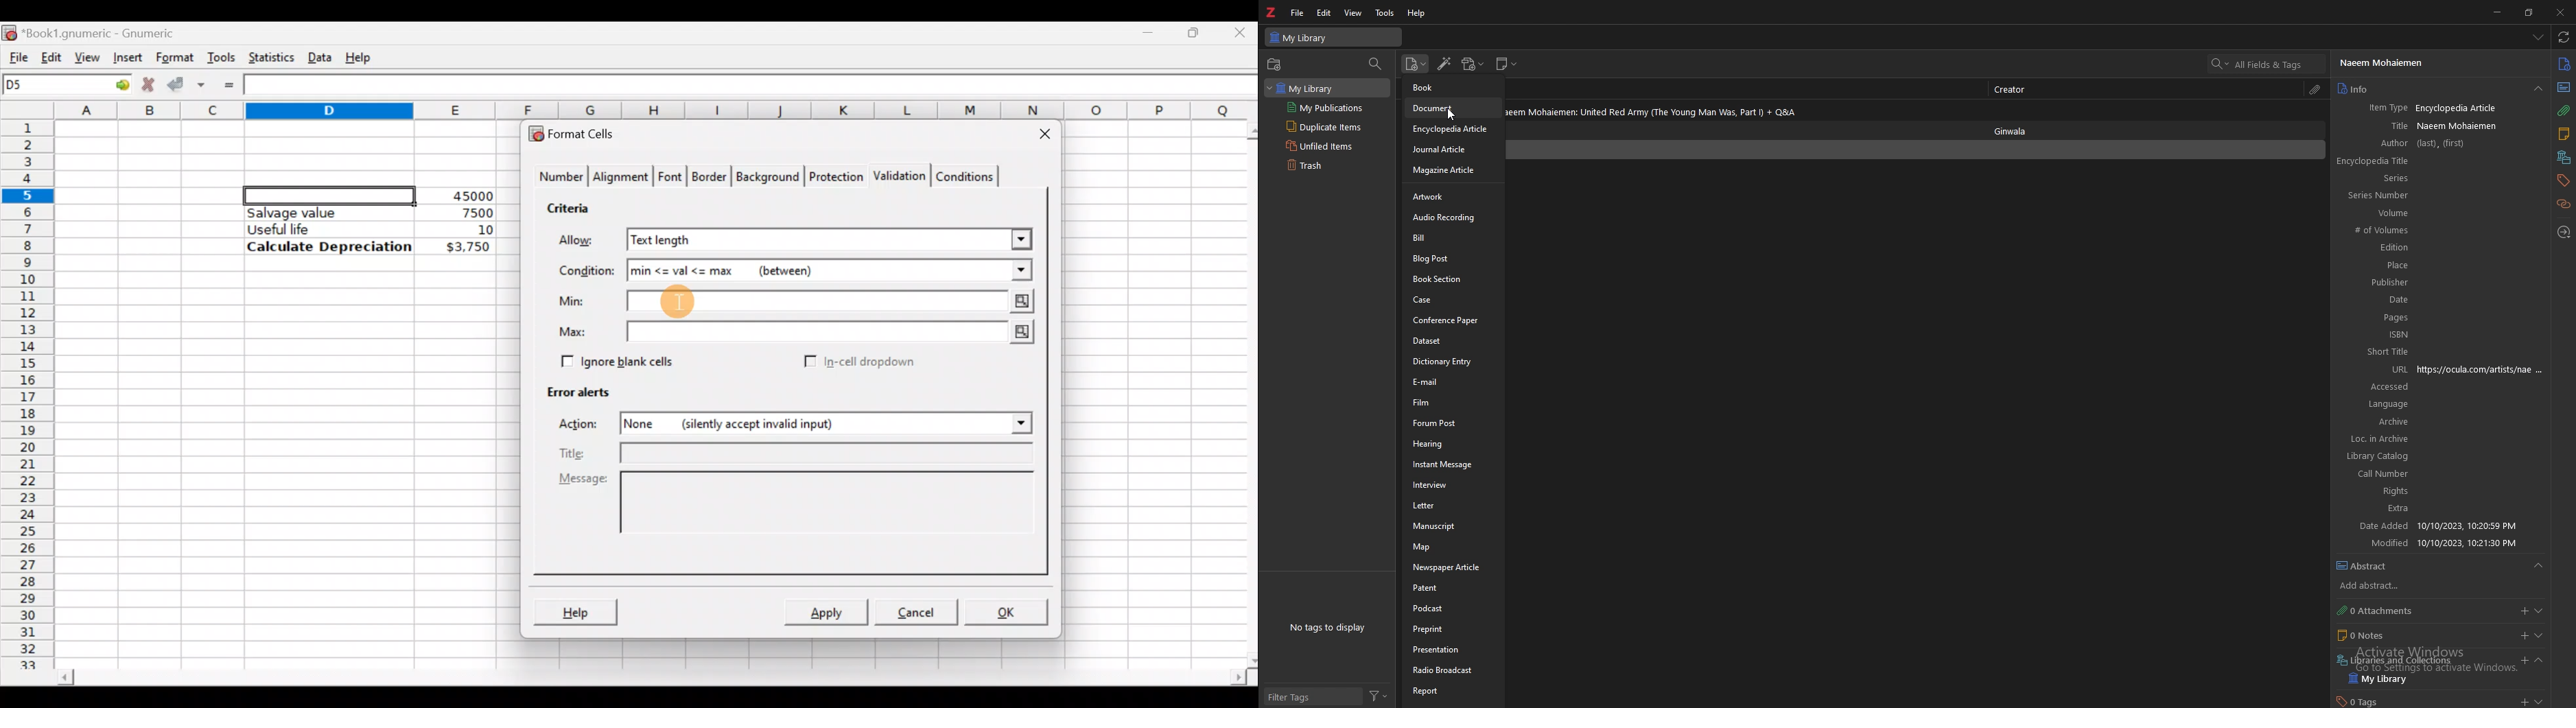 The height and width of the screenshot is (728, 2576). I want to click on notes, so click(2564, 134).